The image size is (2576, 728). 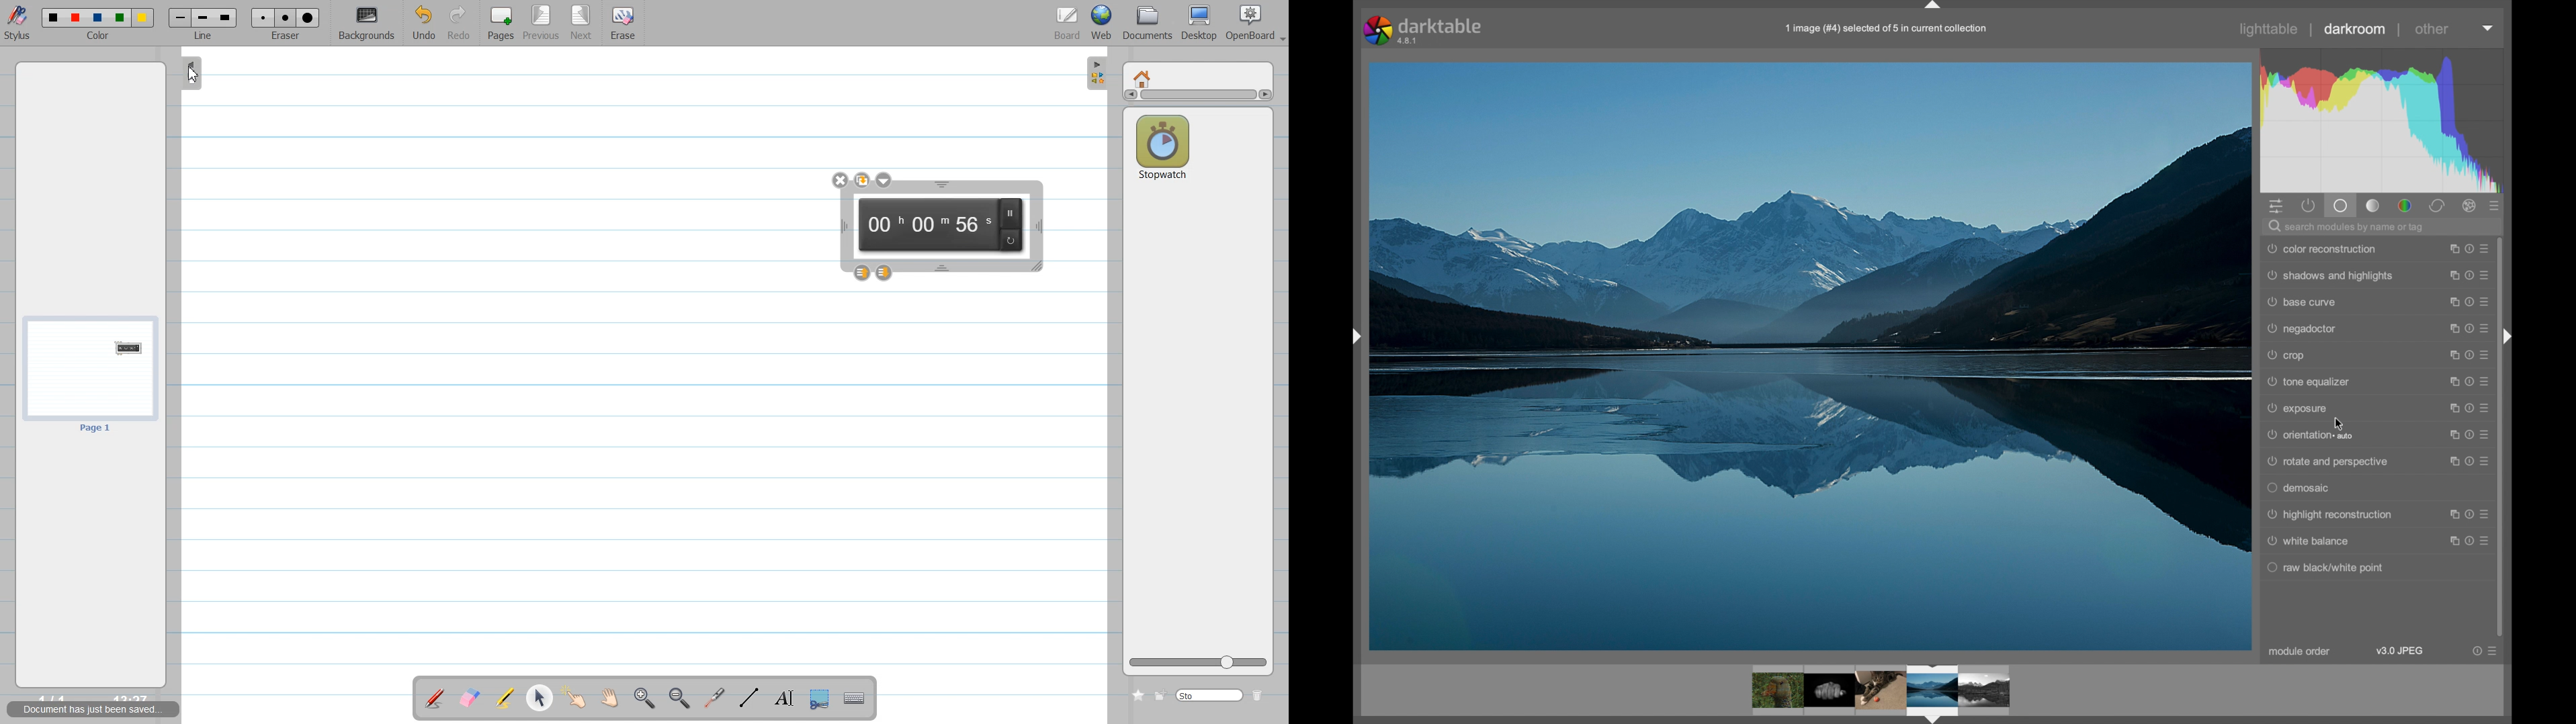 What do you see at coordinates (505, 698) in the screenshot?
I see `Highlight` at bounding box center [505, 698].